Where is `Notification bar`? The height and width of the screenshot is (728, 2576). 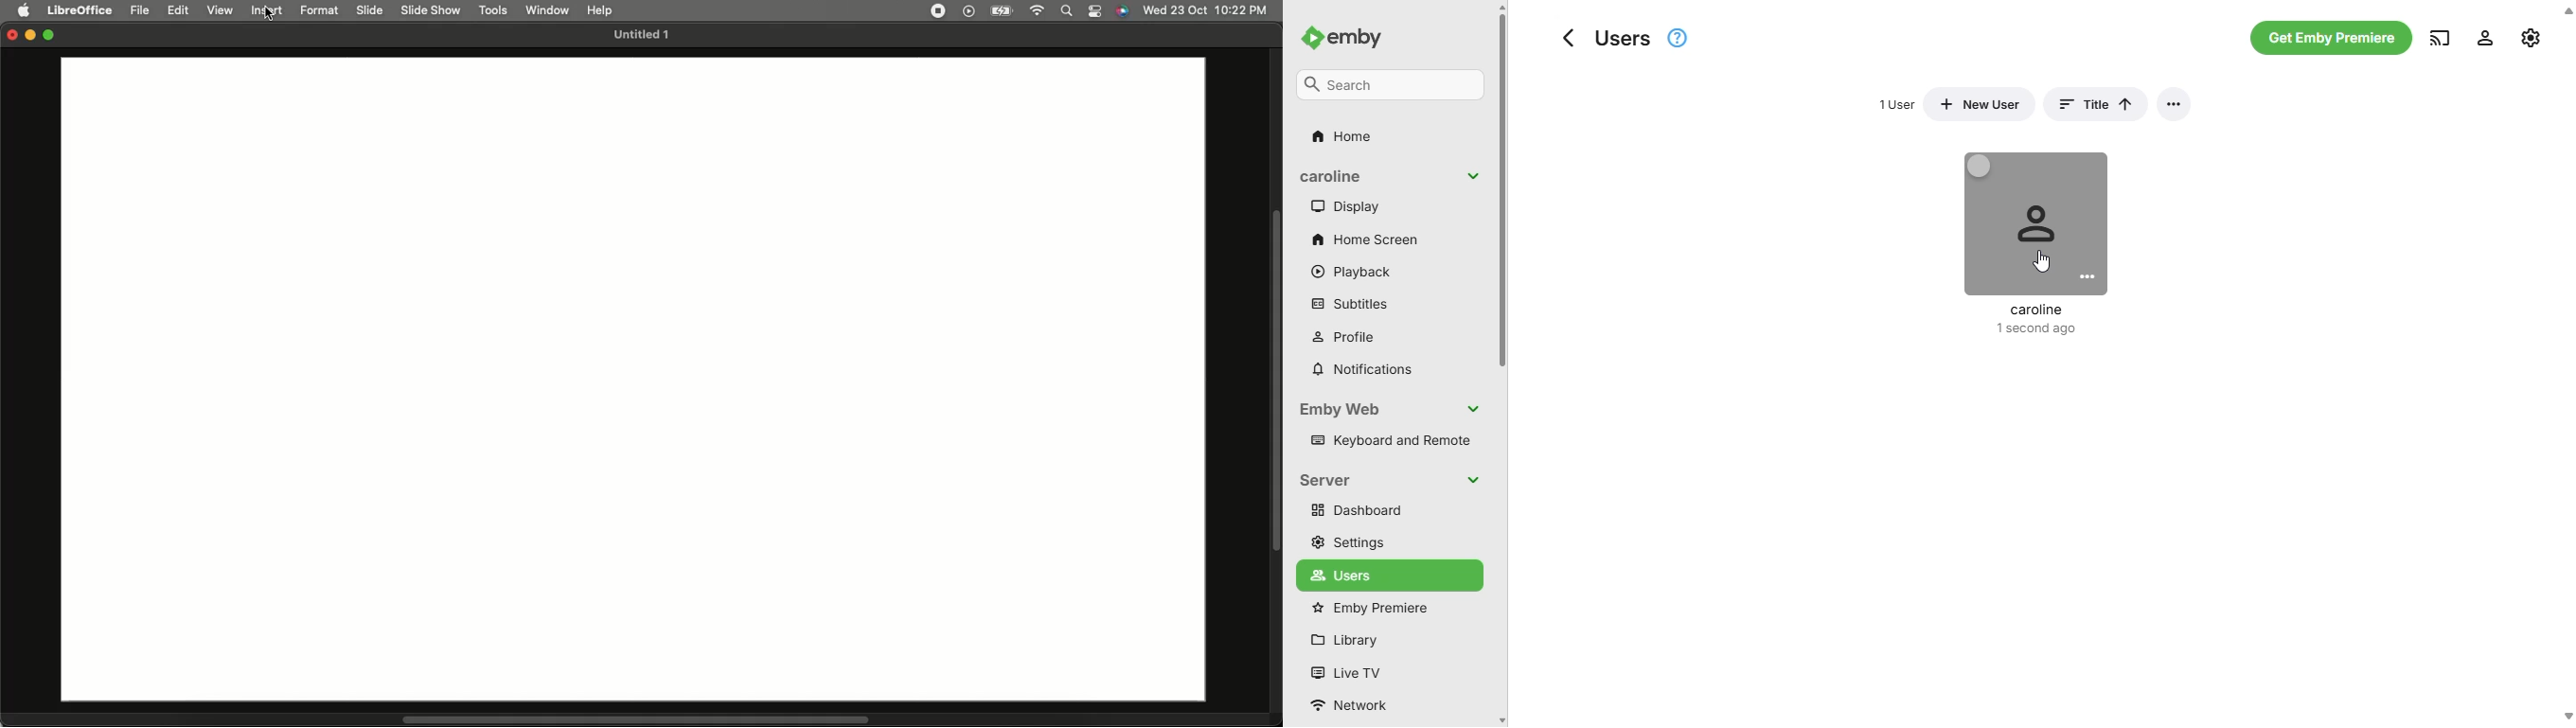 Notification bar is located at coordinates (1096, 12).